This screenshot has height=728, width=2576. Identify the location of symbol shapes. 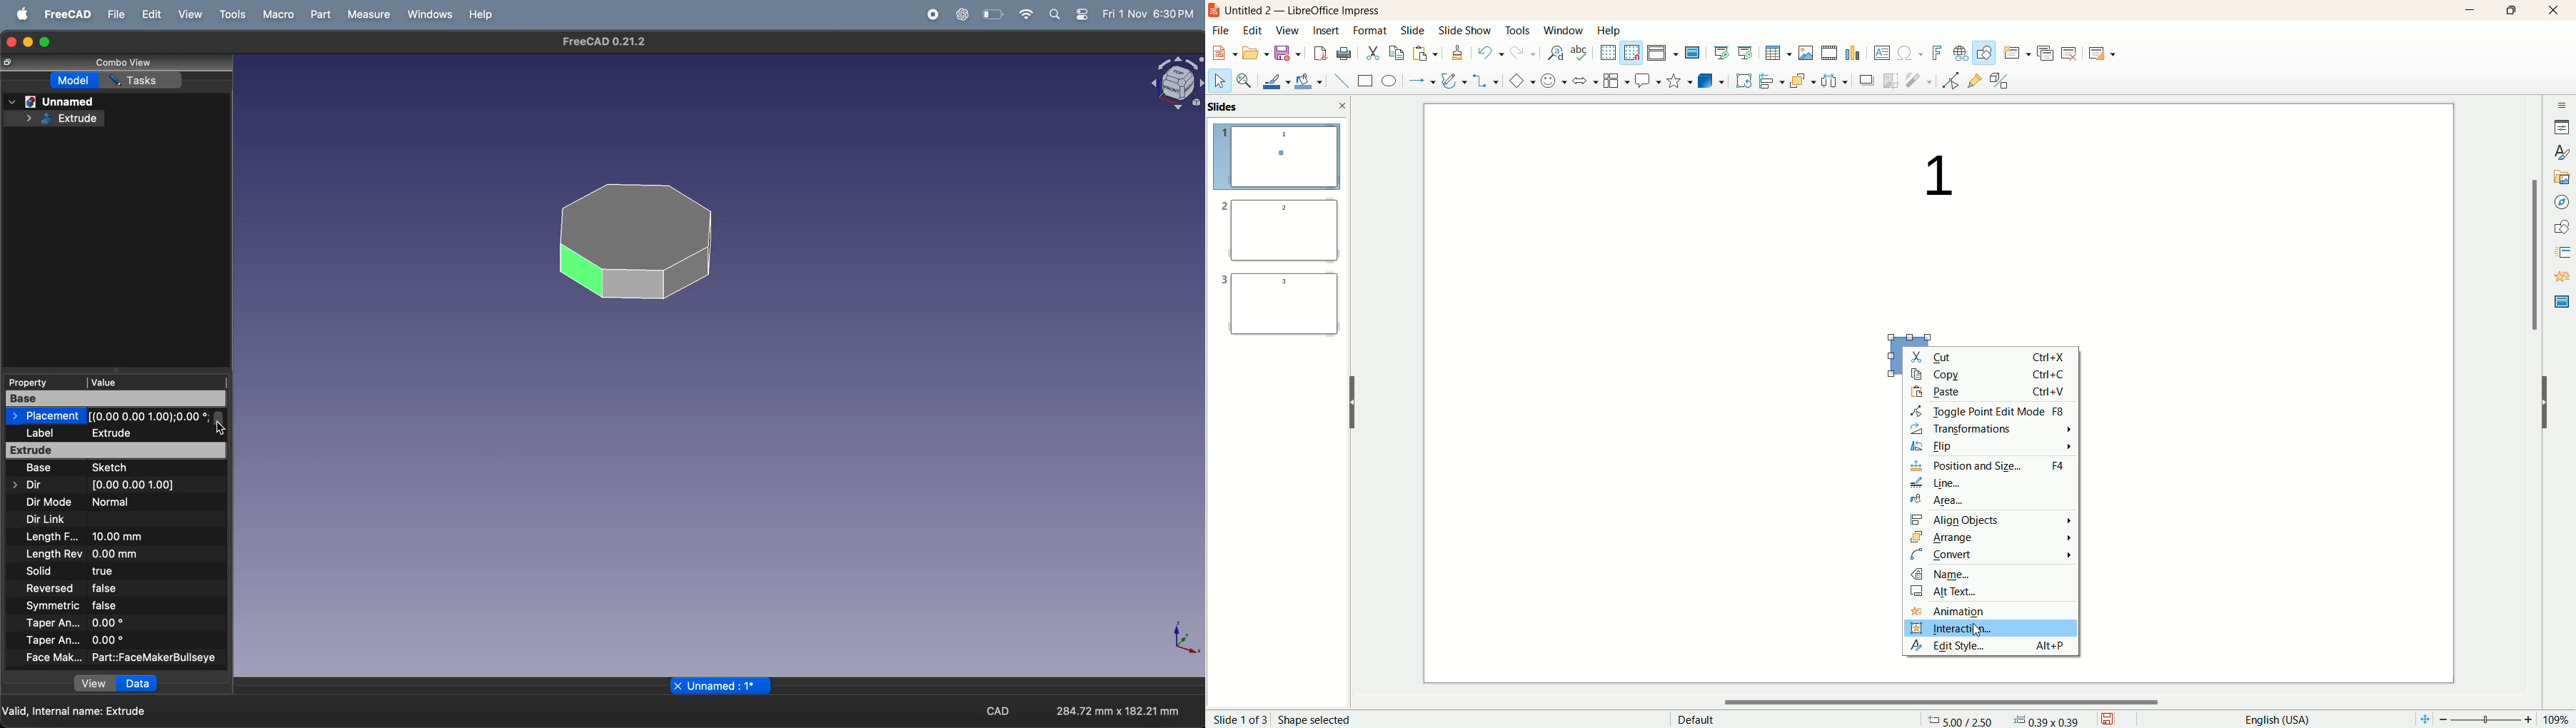
(1551, 81).